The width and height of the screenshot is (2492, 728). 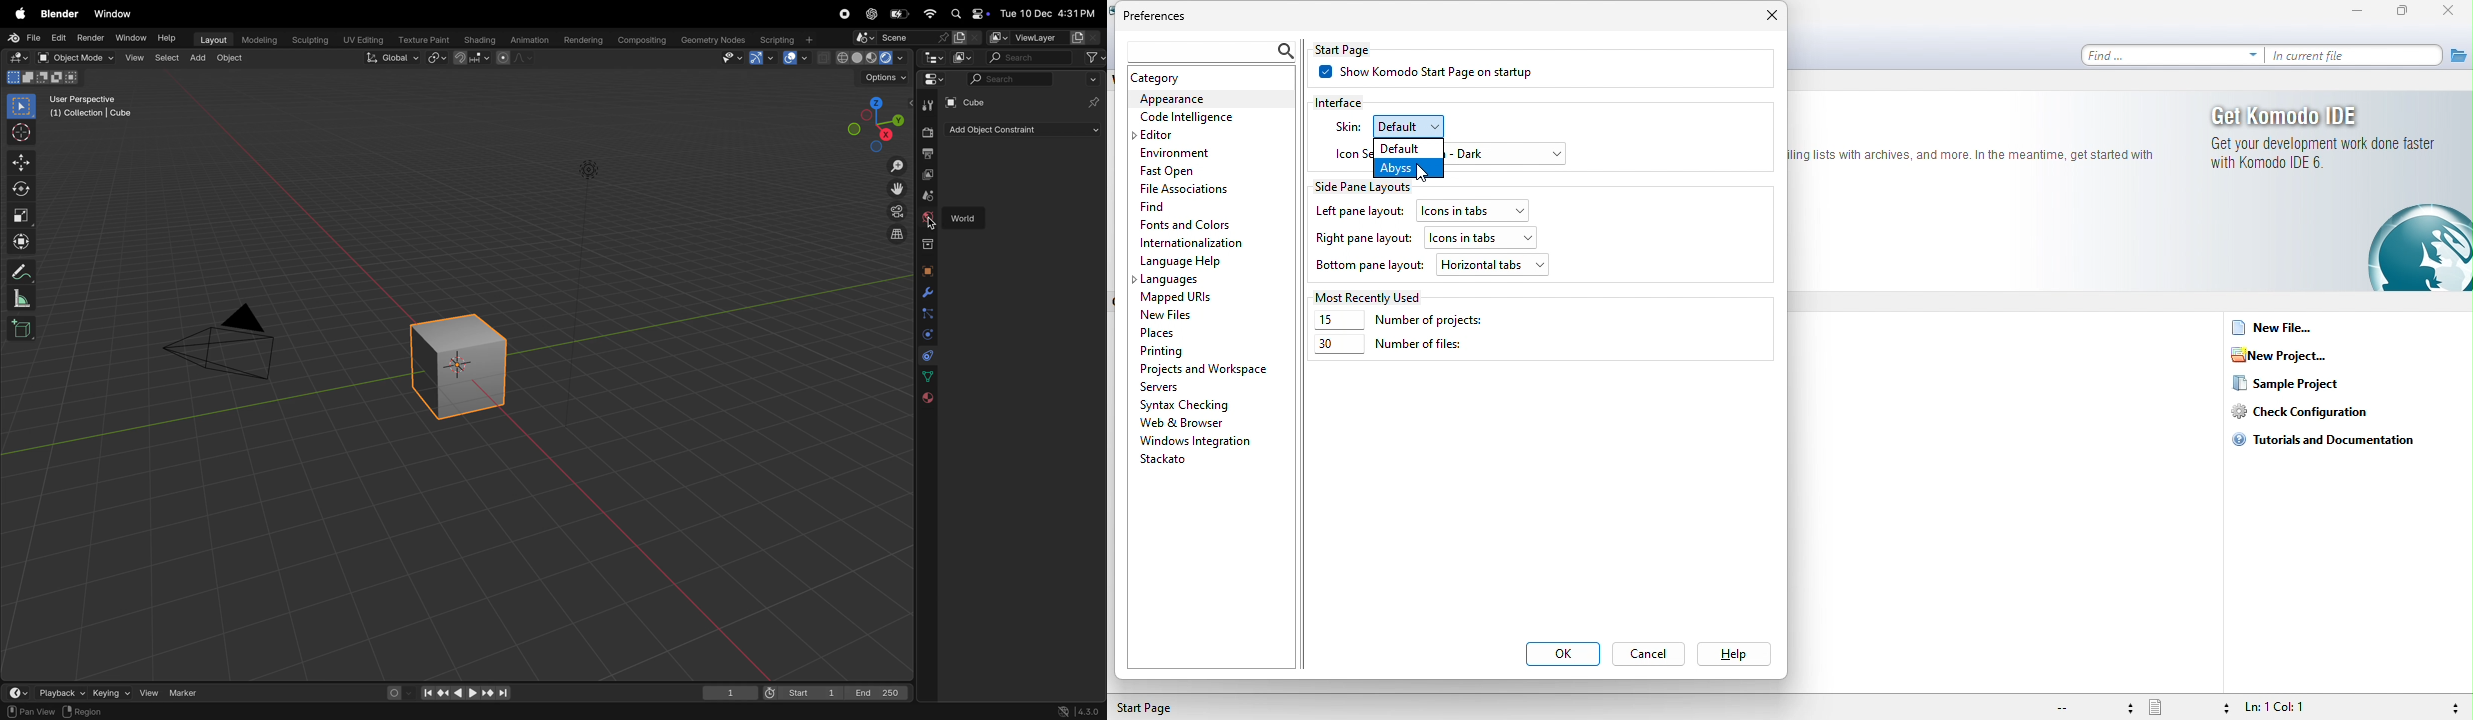 I want to click on camera, so click(x=891, y=212).